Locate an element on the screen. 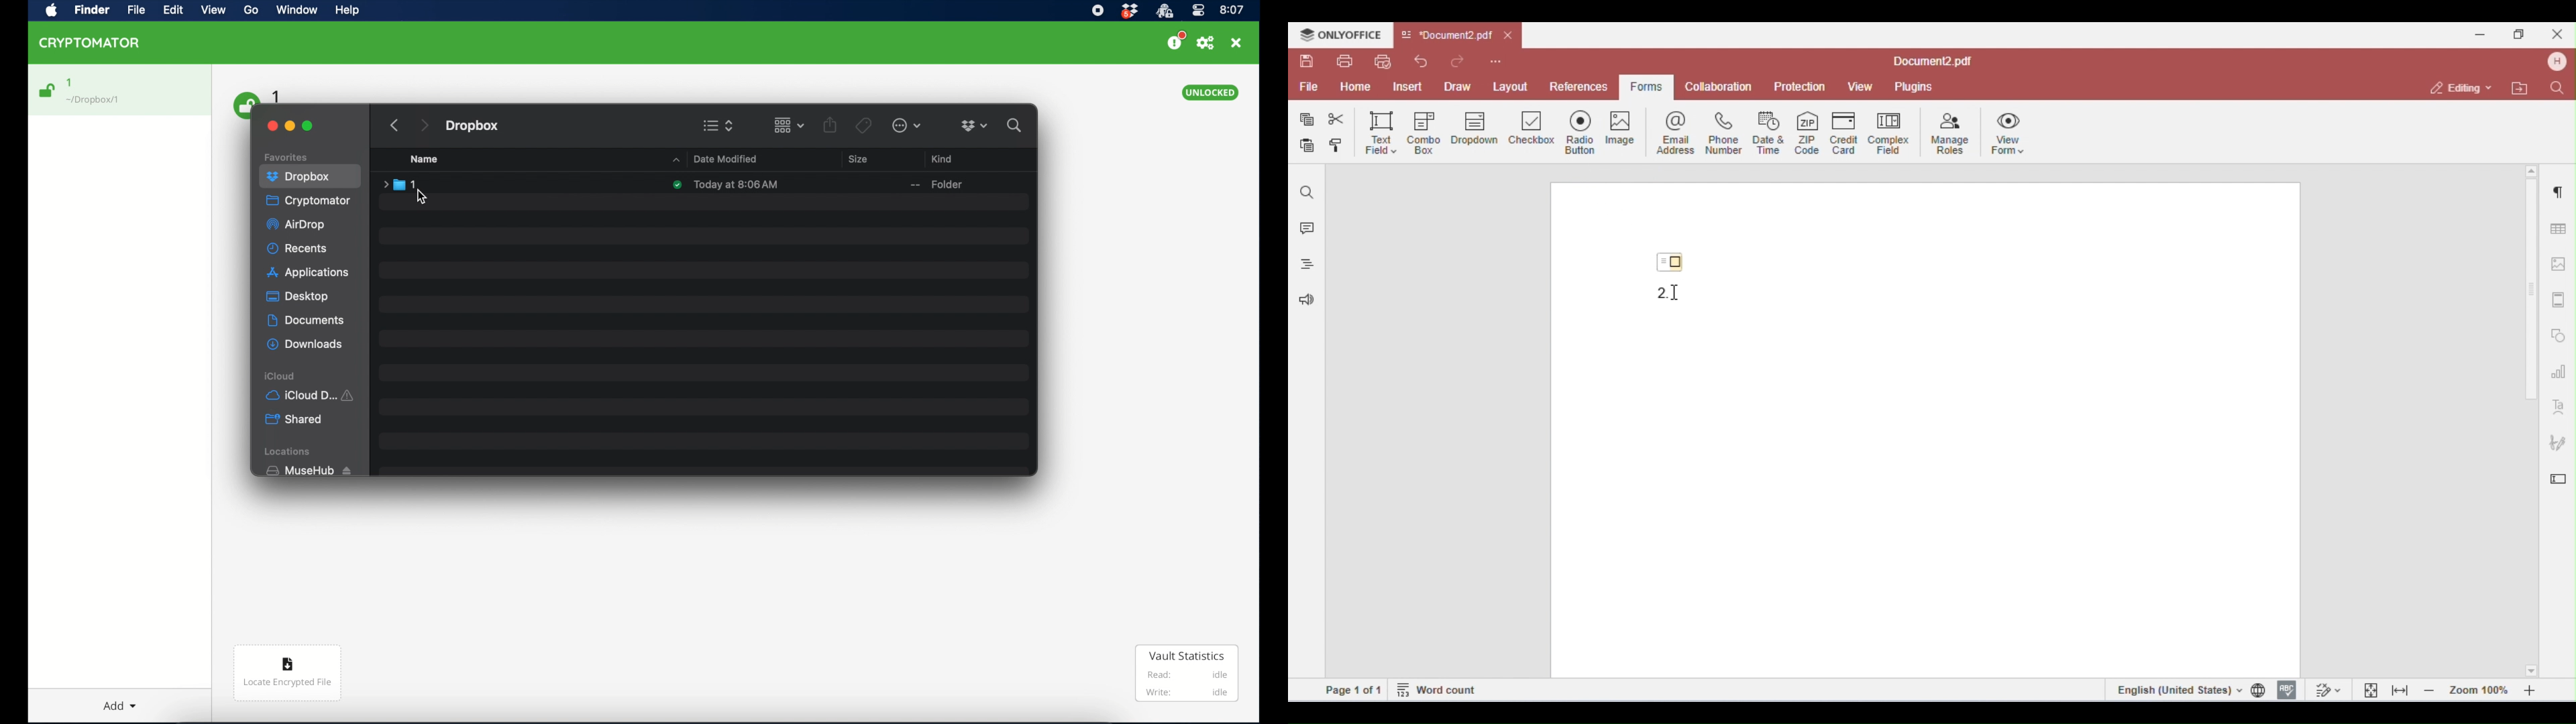 The width and height of the screenshot is (2576, 728). support us is located at coordinates (1175, 41).